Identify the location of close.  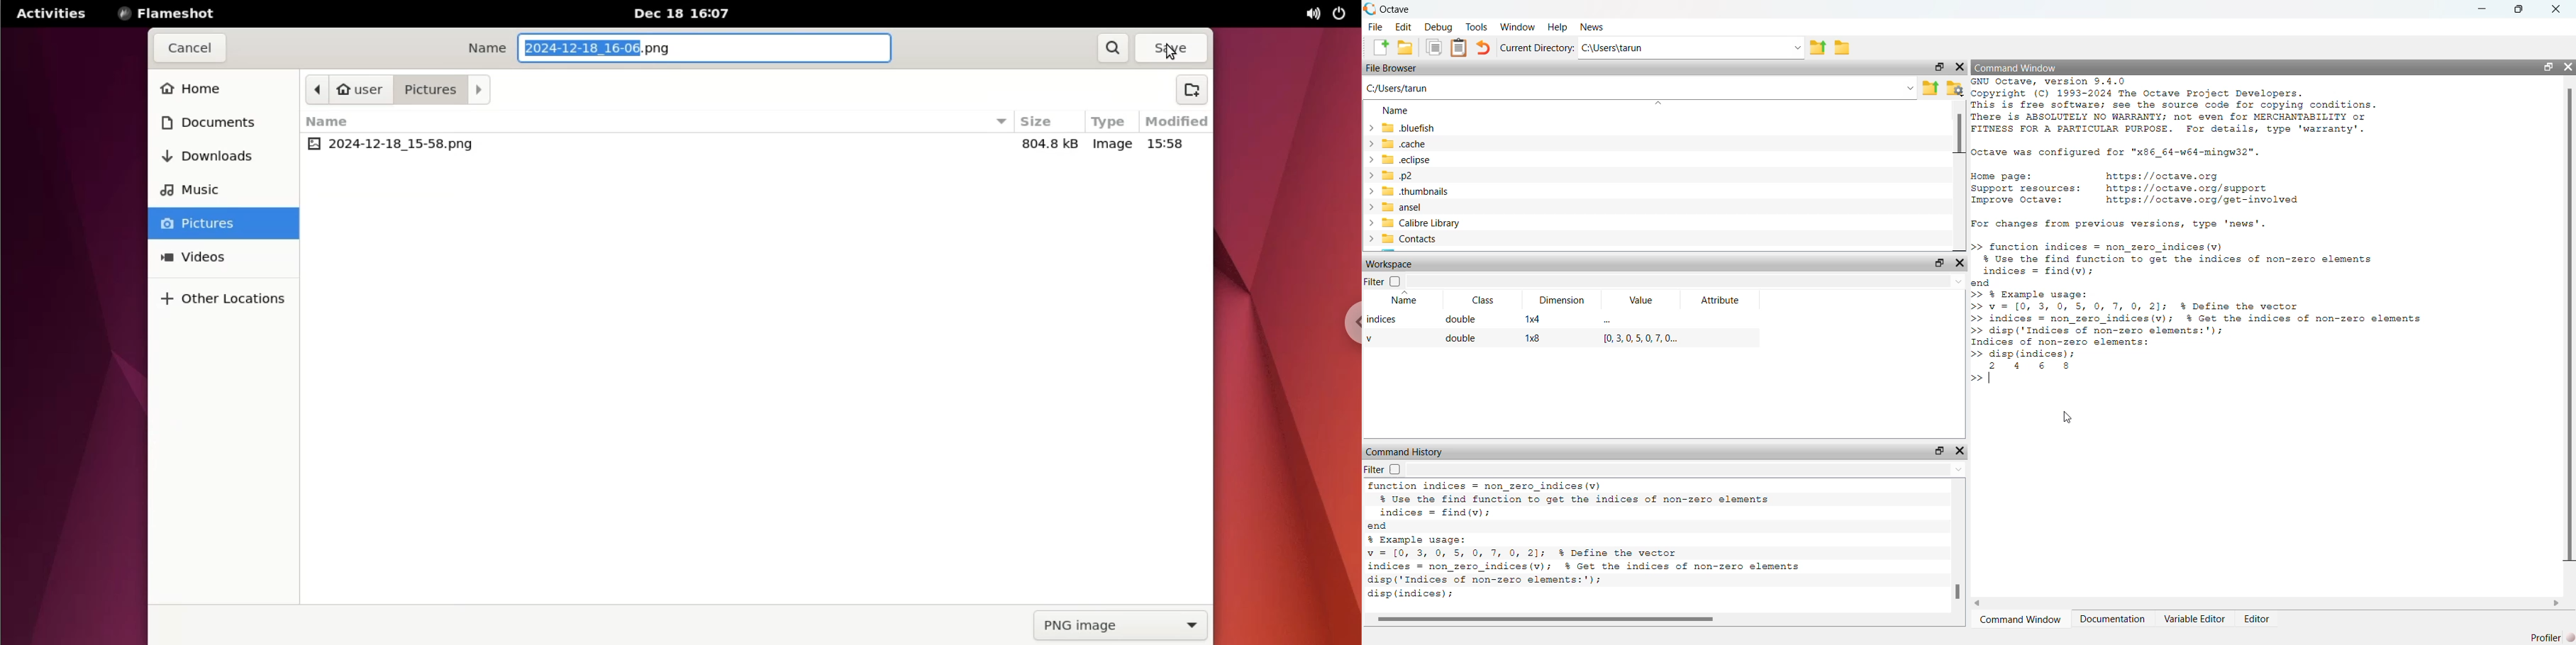
(2556, 11).